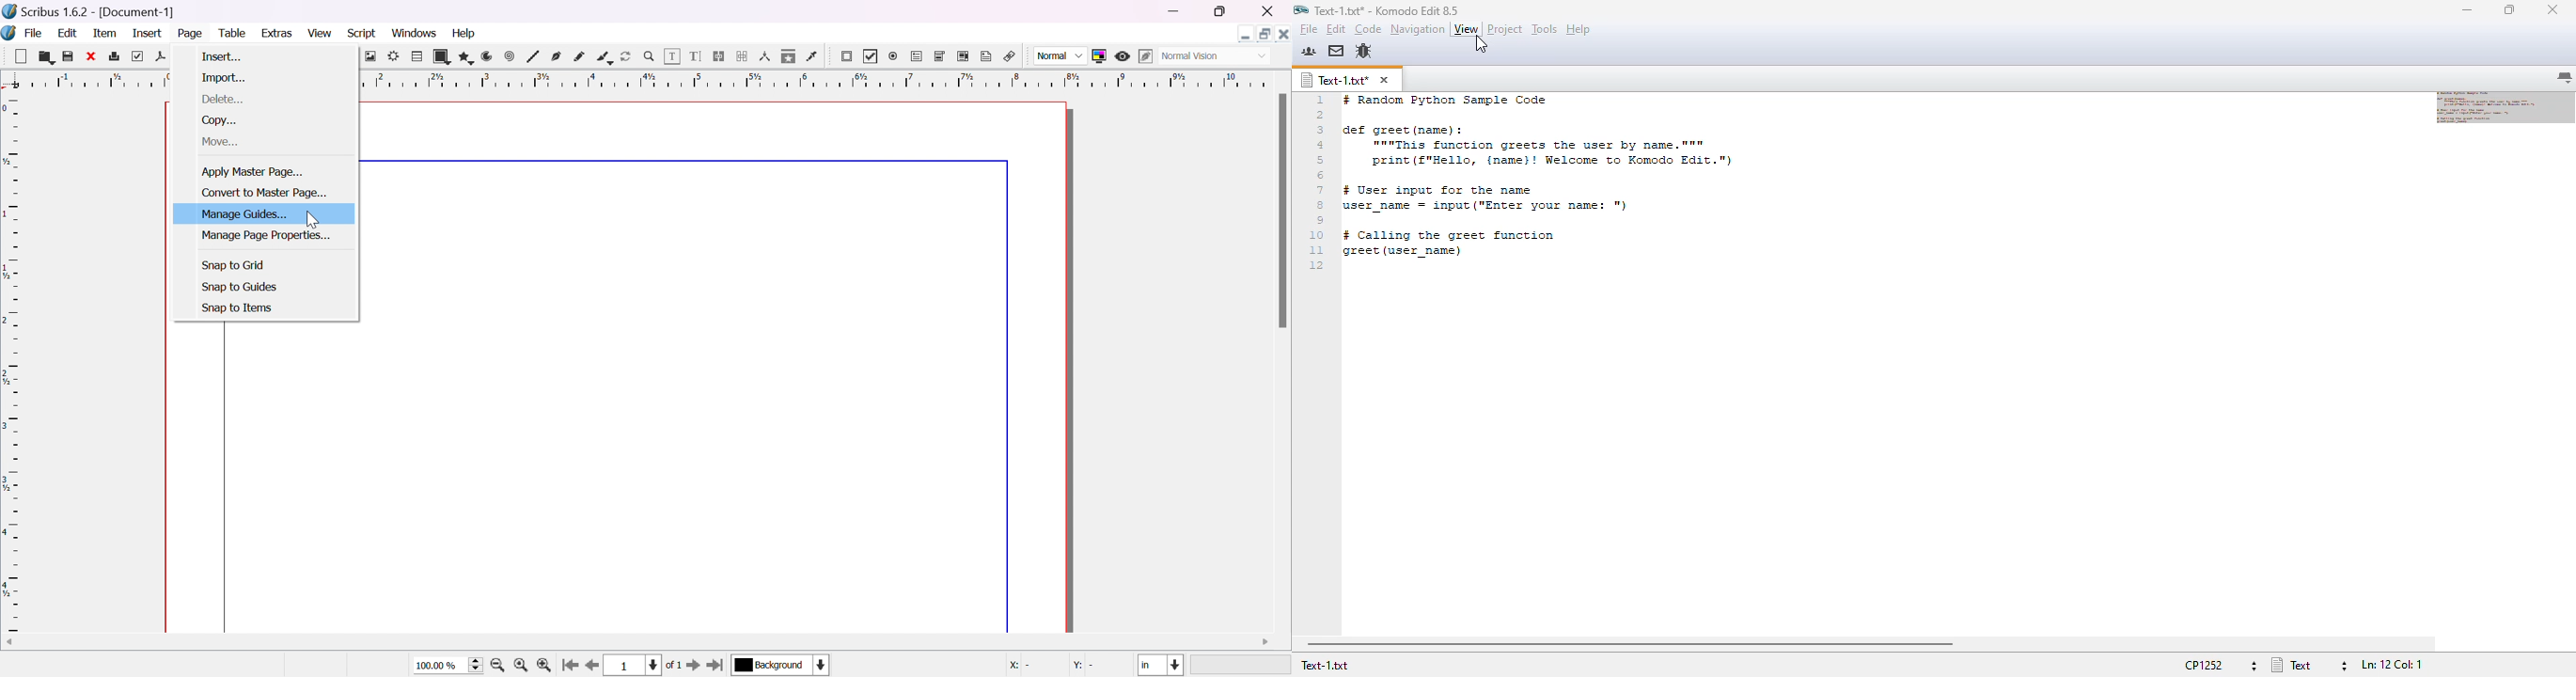 The image size is (2576, 700). I want to click on restore down, so click(1221, 12).